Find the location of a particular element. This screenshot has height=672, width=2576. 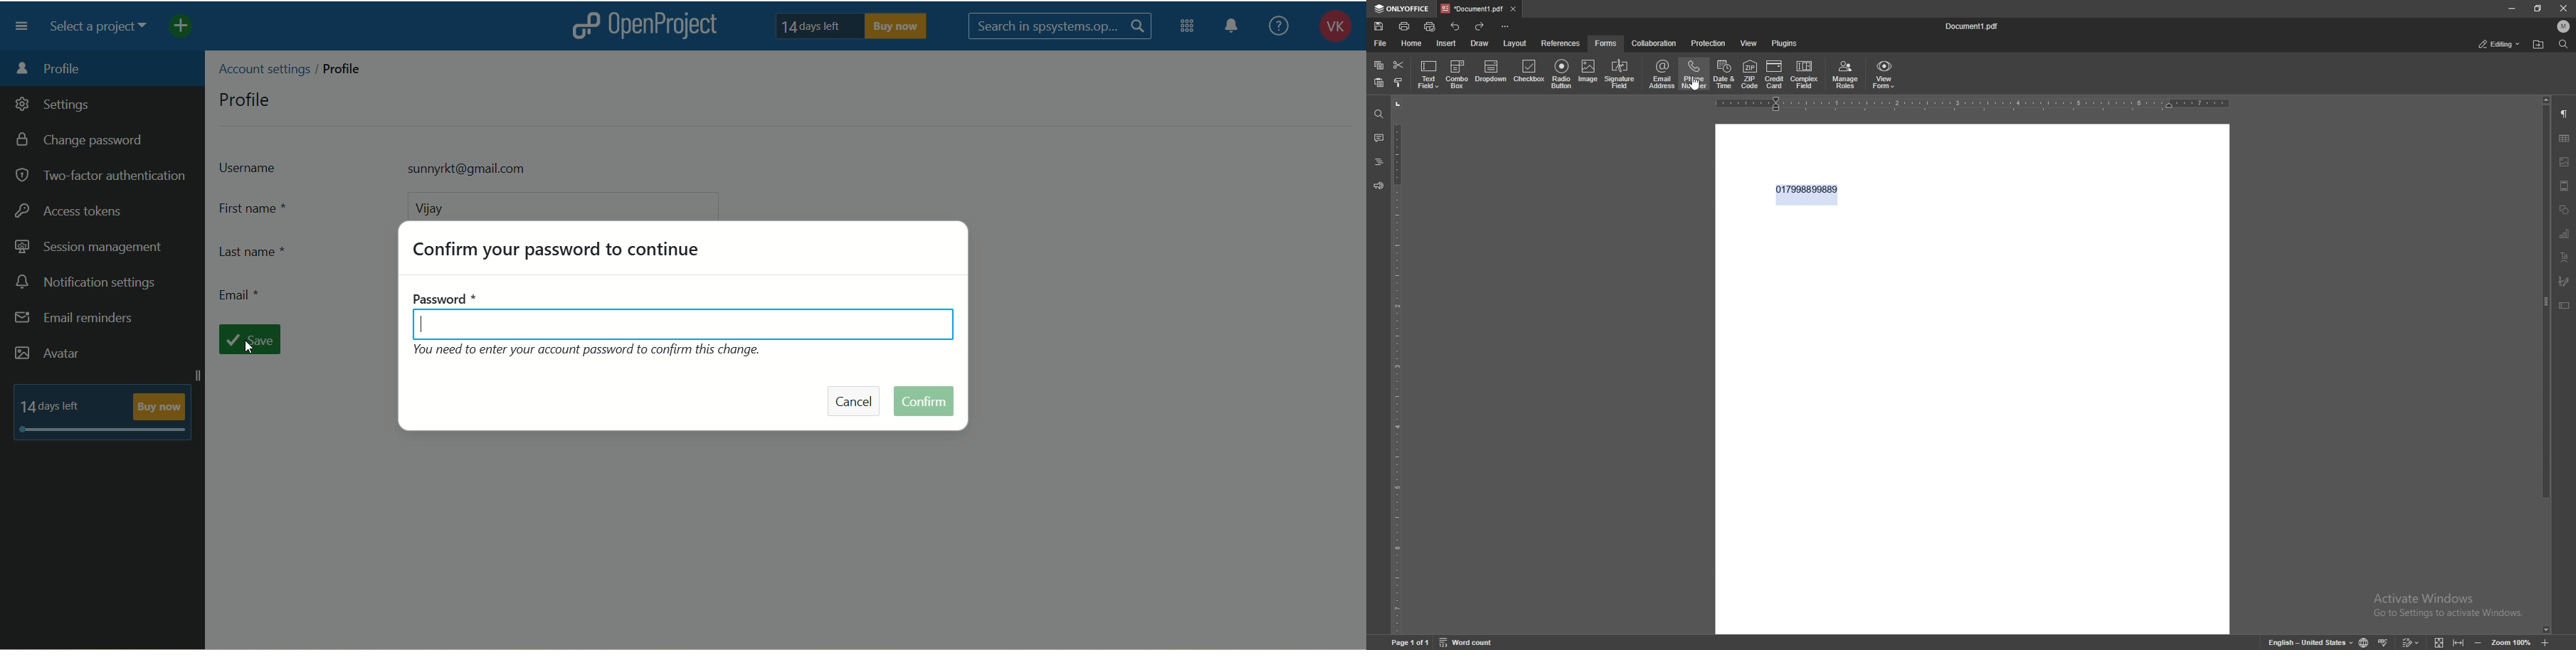

view is located at coordinates (1751, 43).